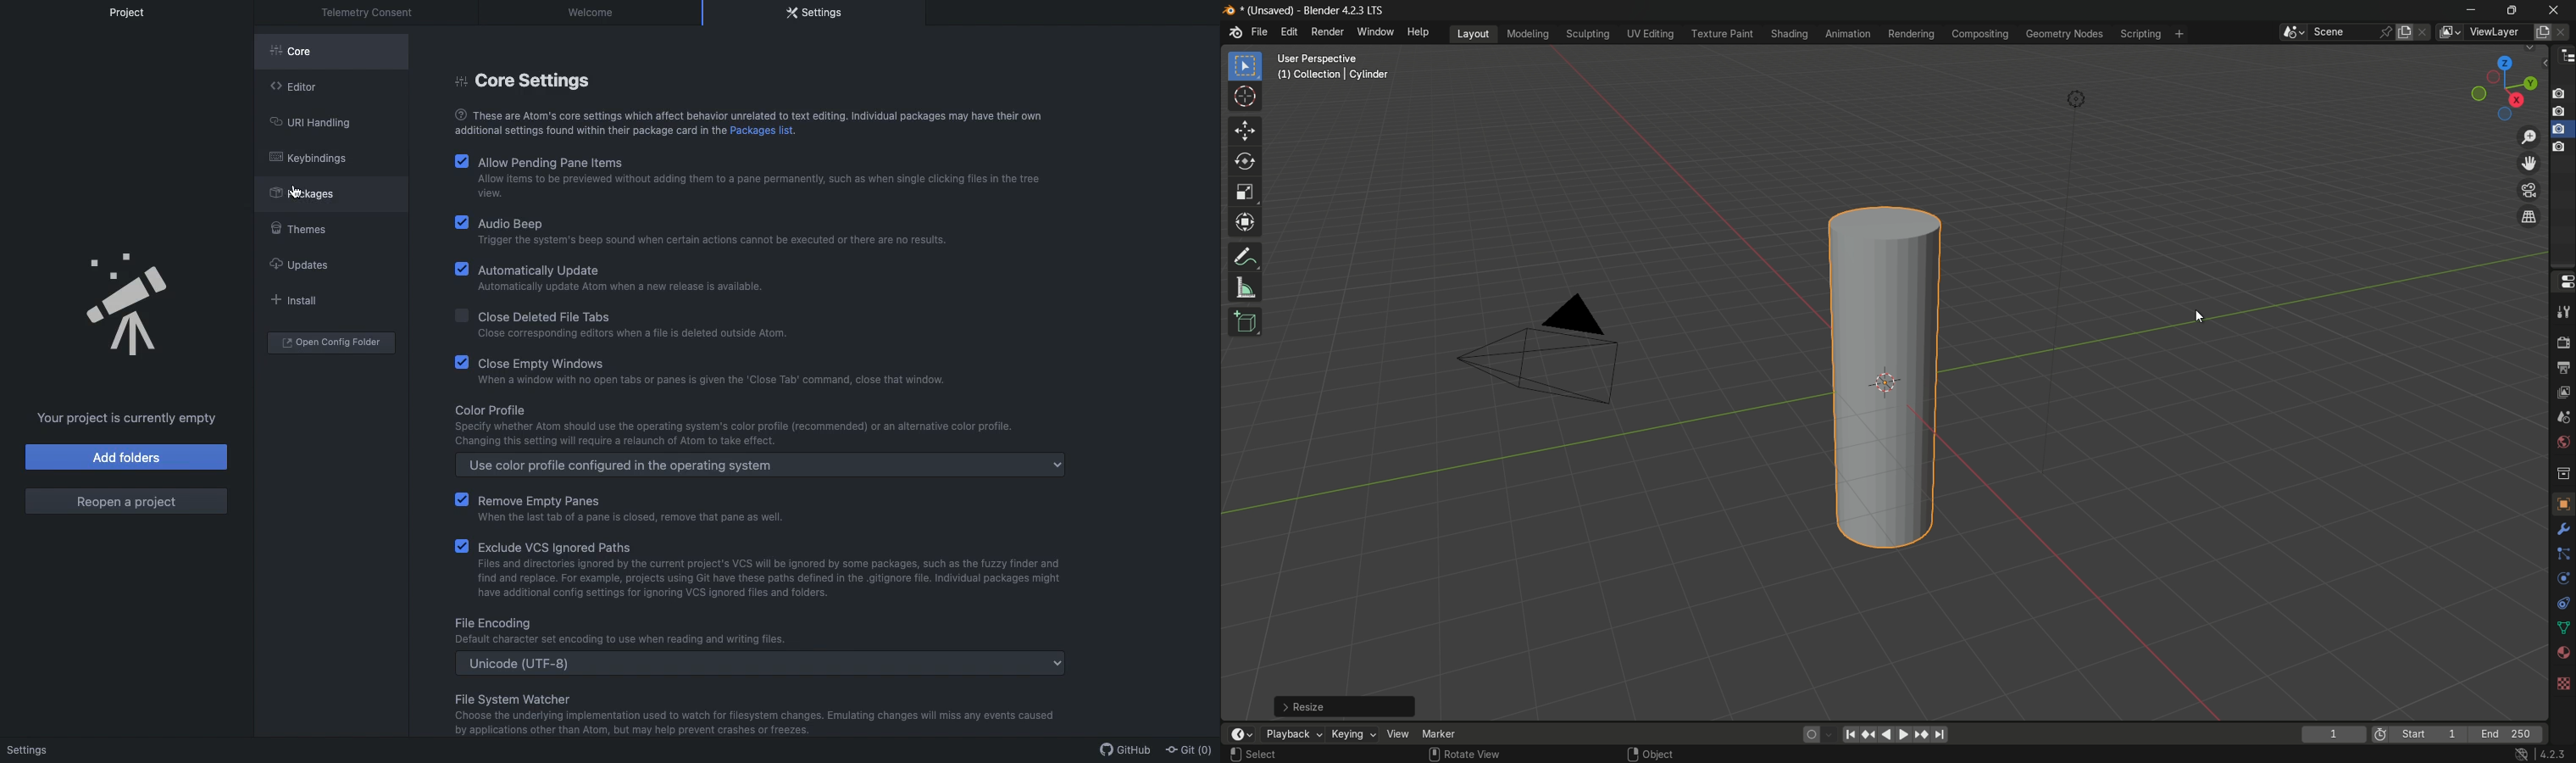 Image resolution: width=2576 pixels, height=784 pixels. Describe the element at coordinates (1433, 755) in the screenshot. I see `scroll` at that location.